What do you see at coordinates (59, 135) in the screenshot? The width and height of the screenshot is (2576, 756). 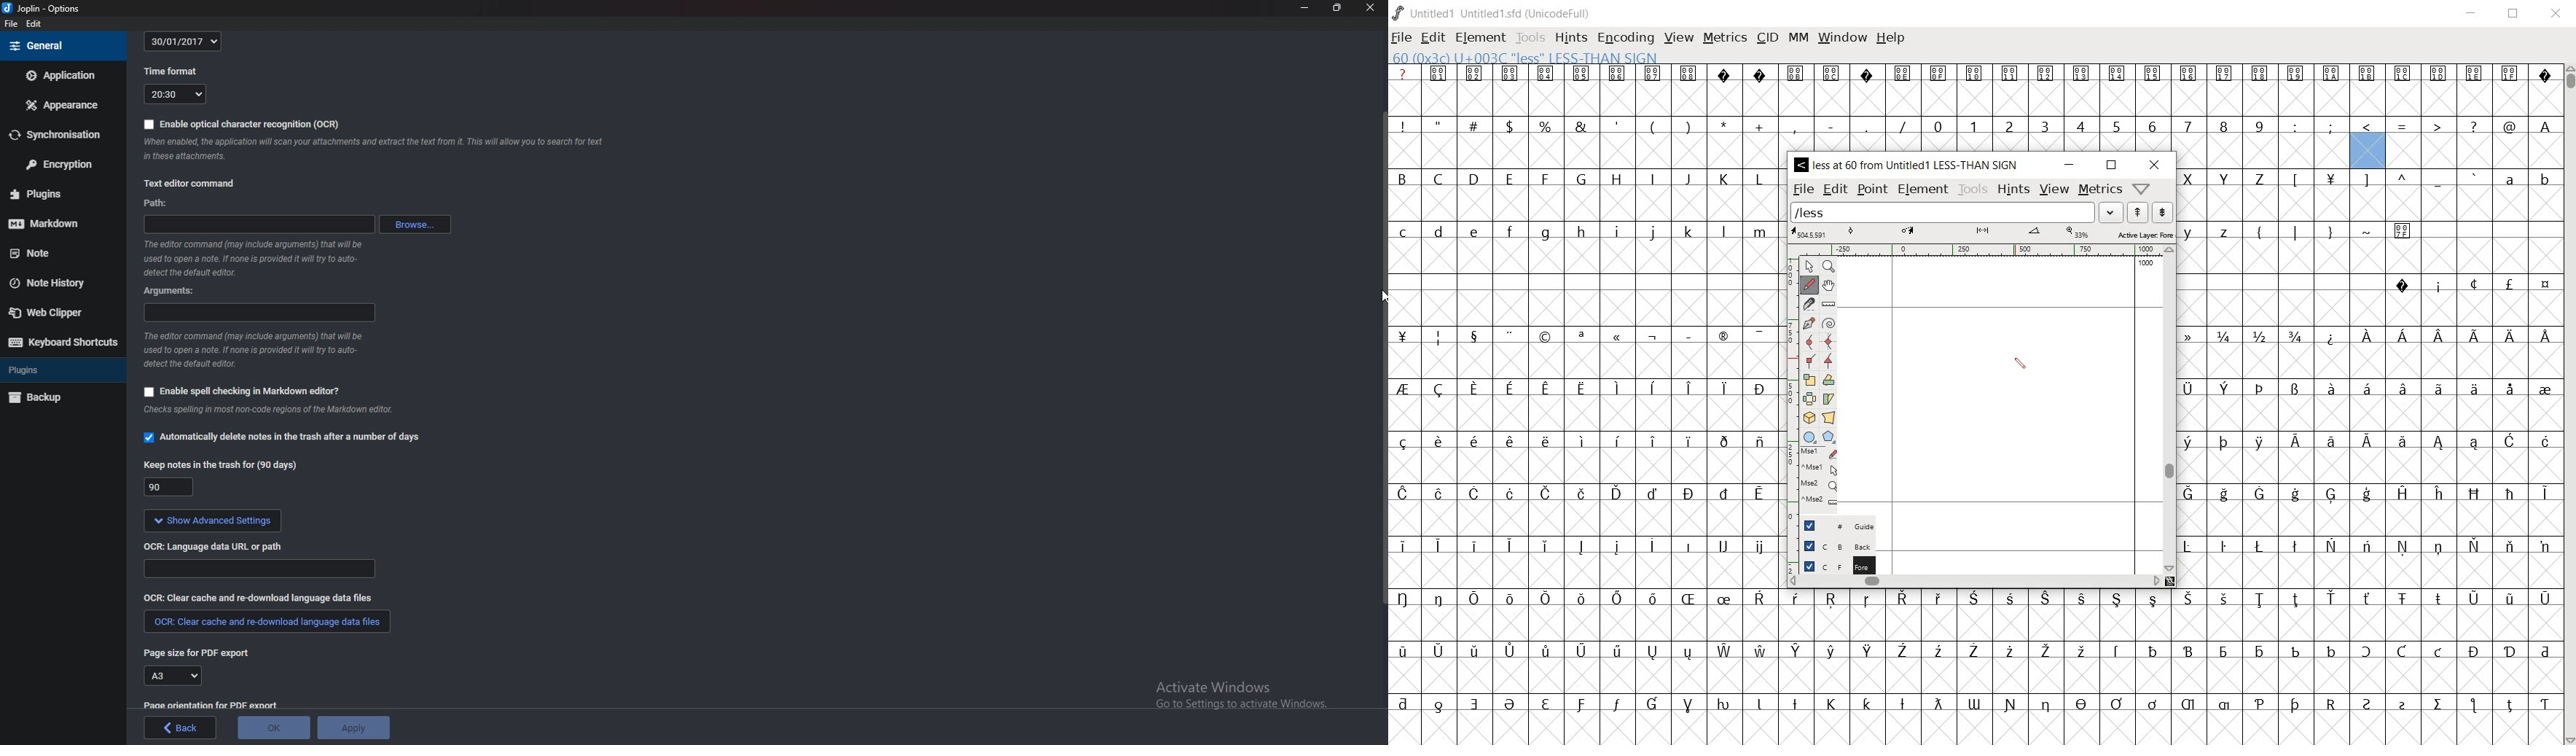 I see `Synchronization` at bounding box center [59, 135].